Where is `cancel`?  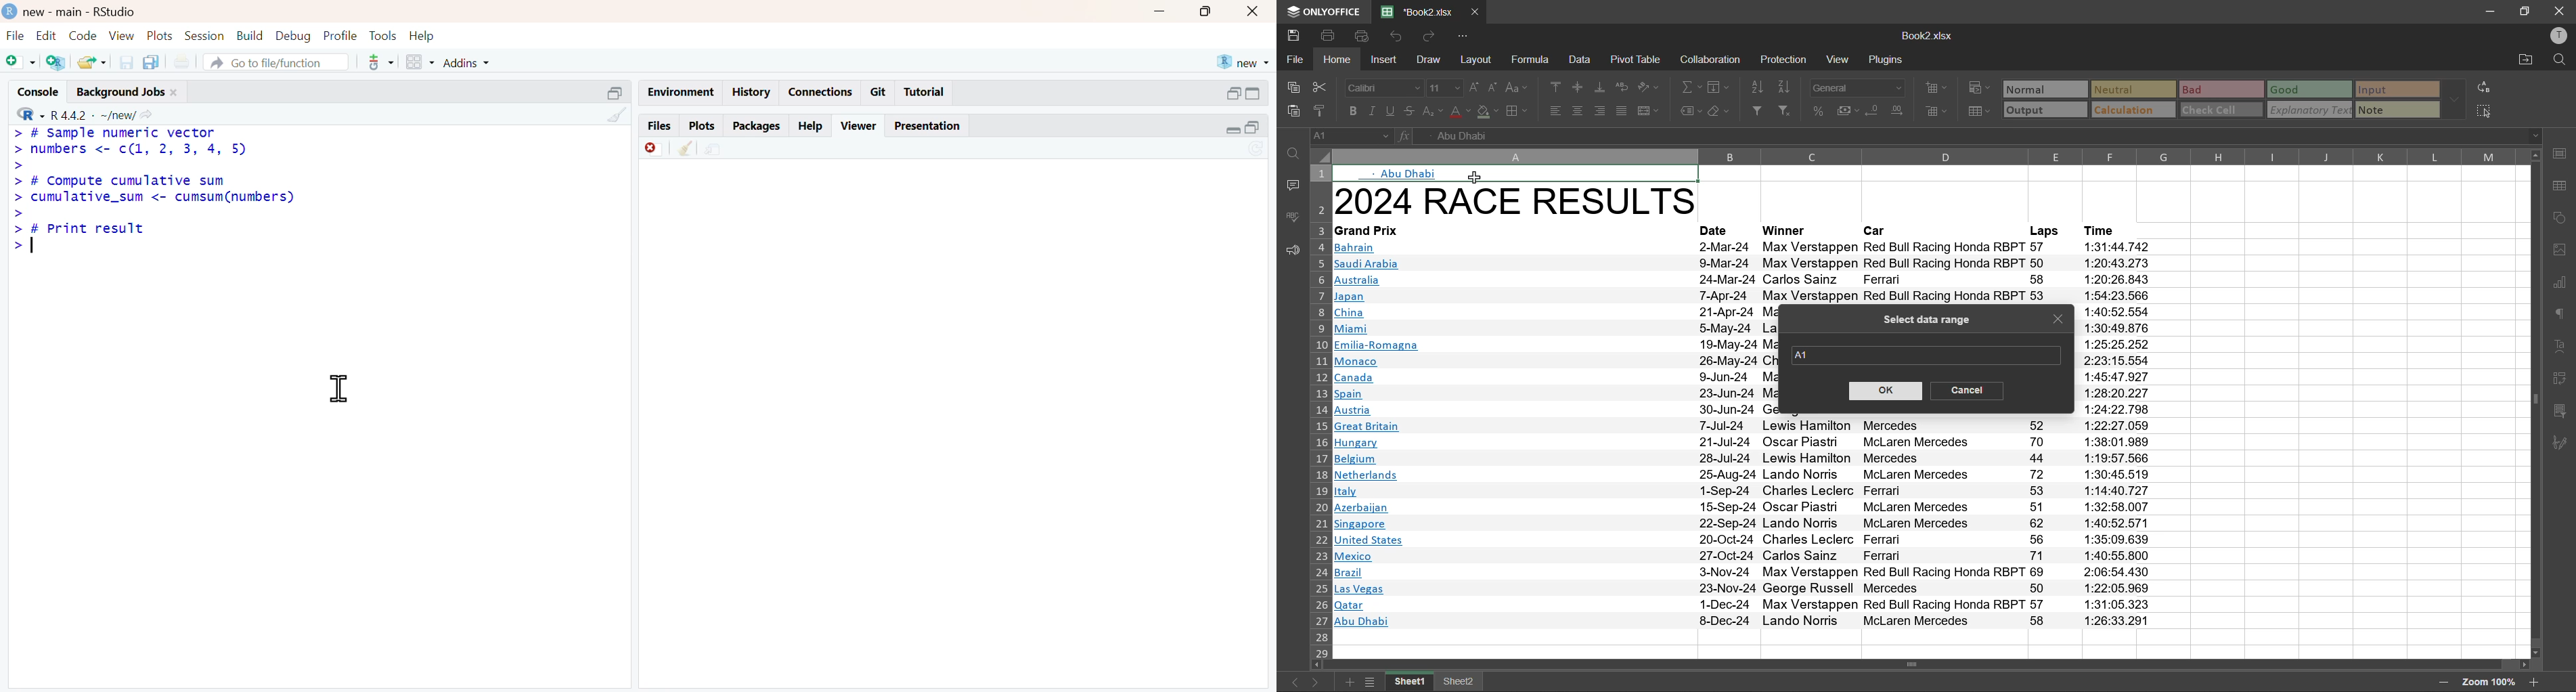 cancel is located at coordinates (1969, 391).